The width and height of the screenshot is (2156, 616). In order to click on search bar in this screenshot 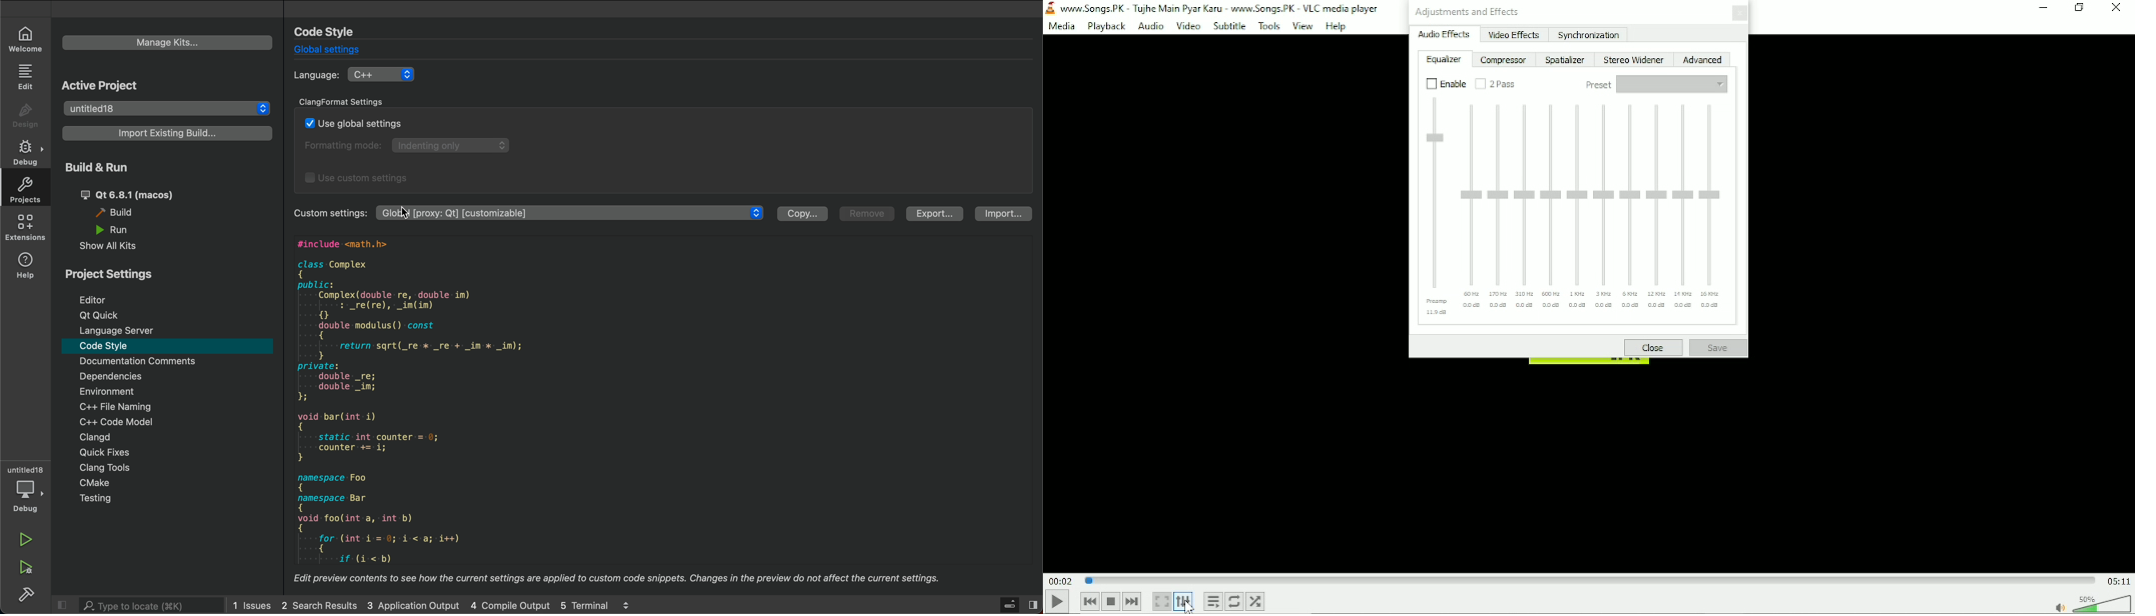, I will do `click(150, 604)`.